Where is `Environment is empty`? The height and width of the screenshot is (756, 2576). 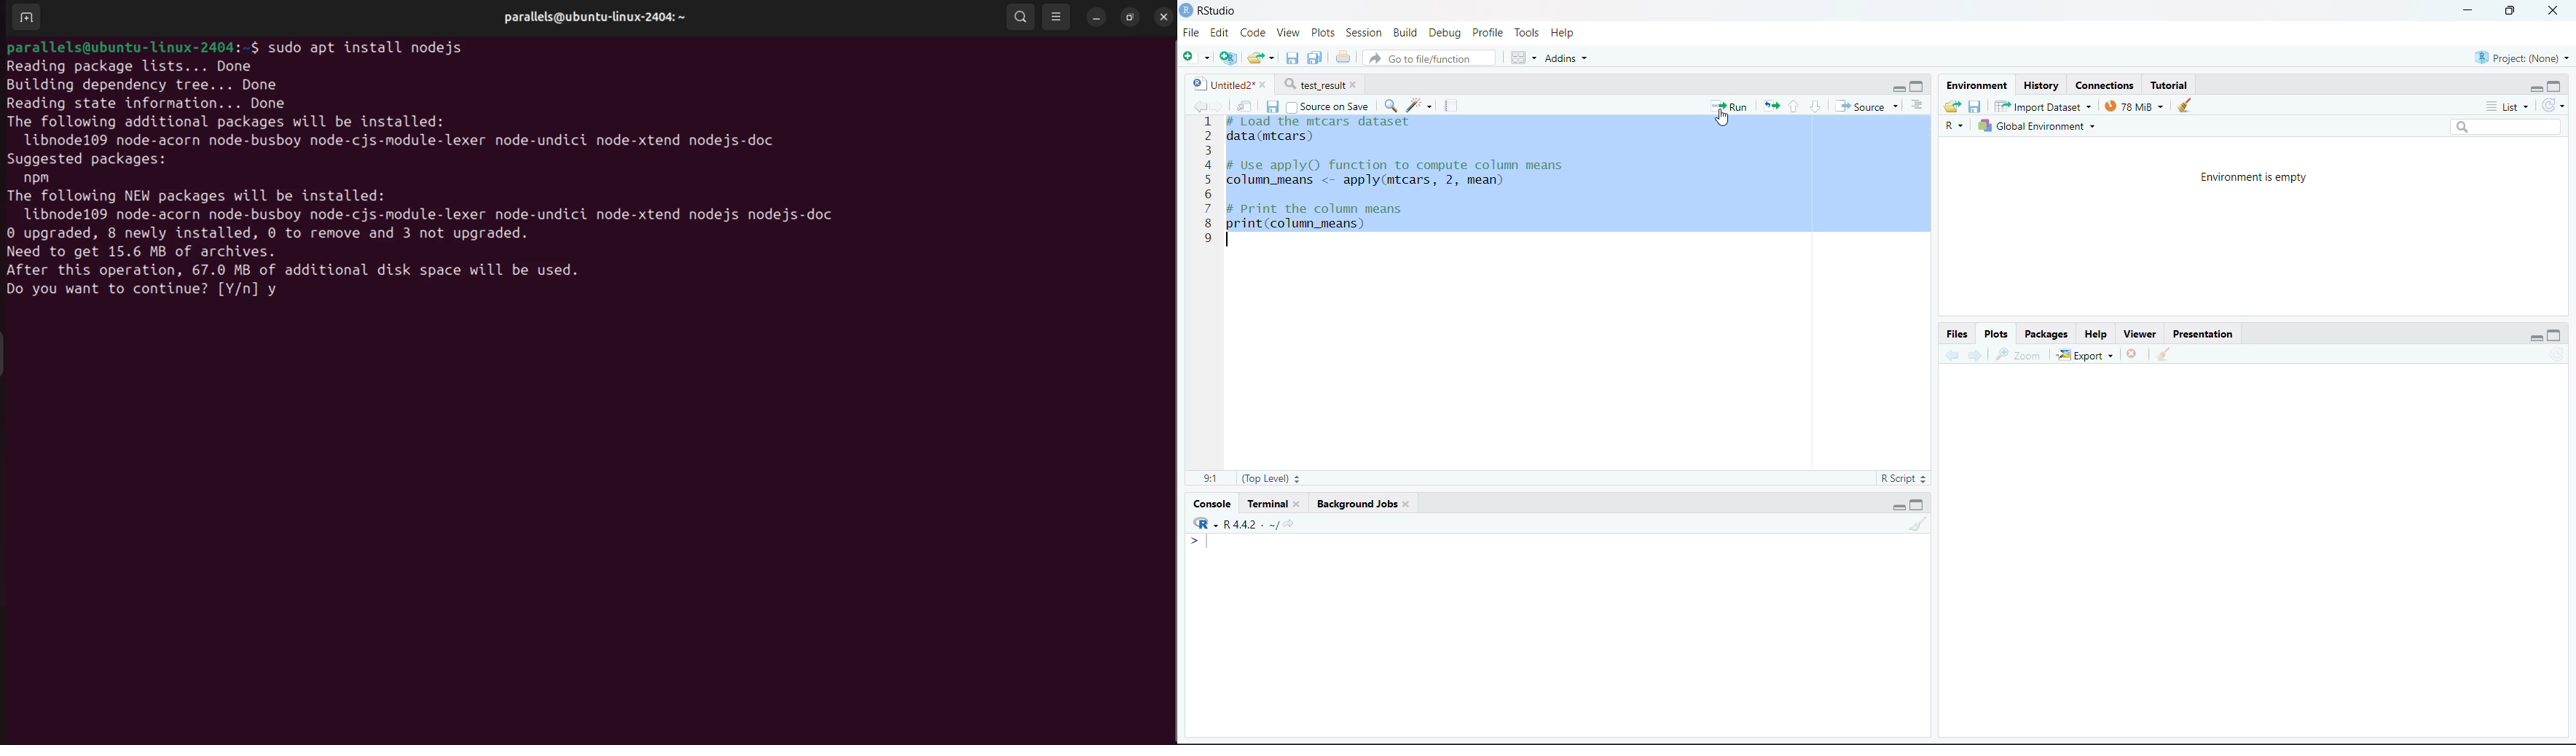 Environment is empty is located at coordinates (2255, 176).